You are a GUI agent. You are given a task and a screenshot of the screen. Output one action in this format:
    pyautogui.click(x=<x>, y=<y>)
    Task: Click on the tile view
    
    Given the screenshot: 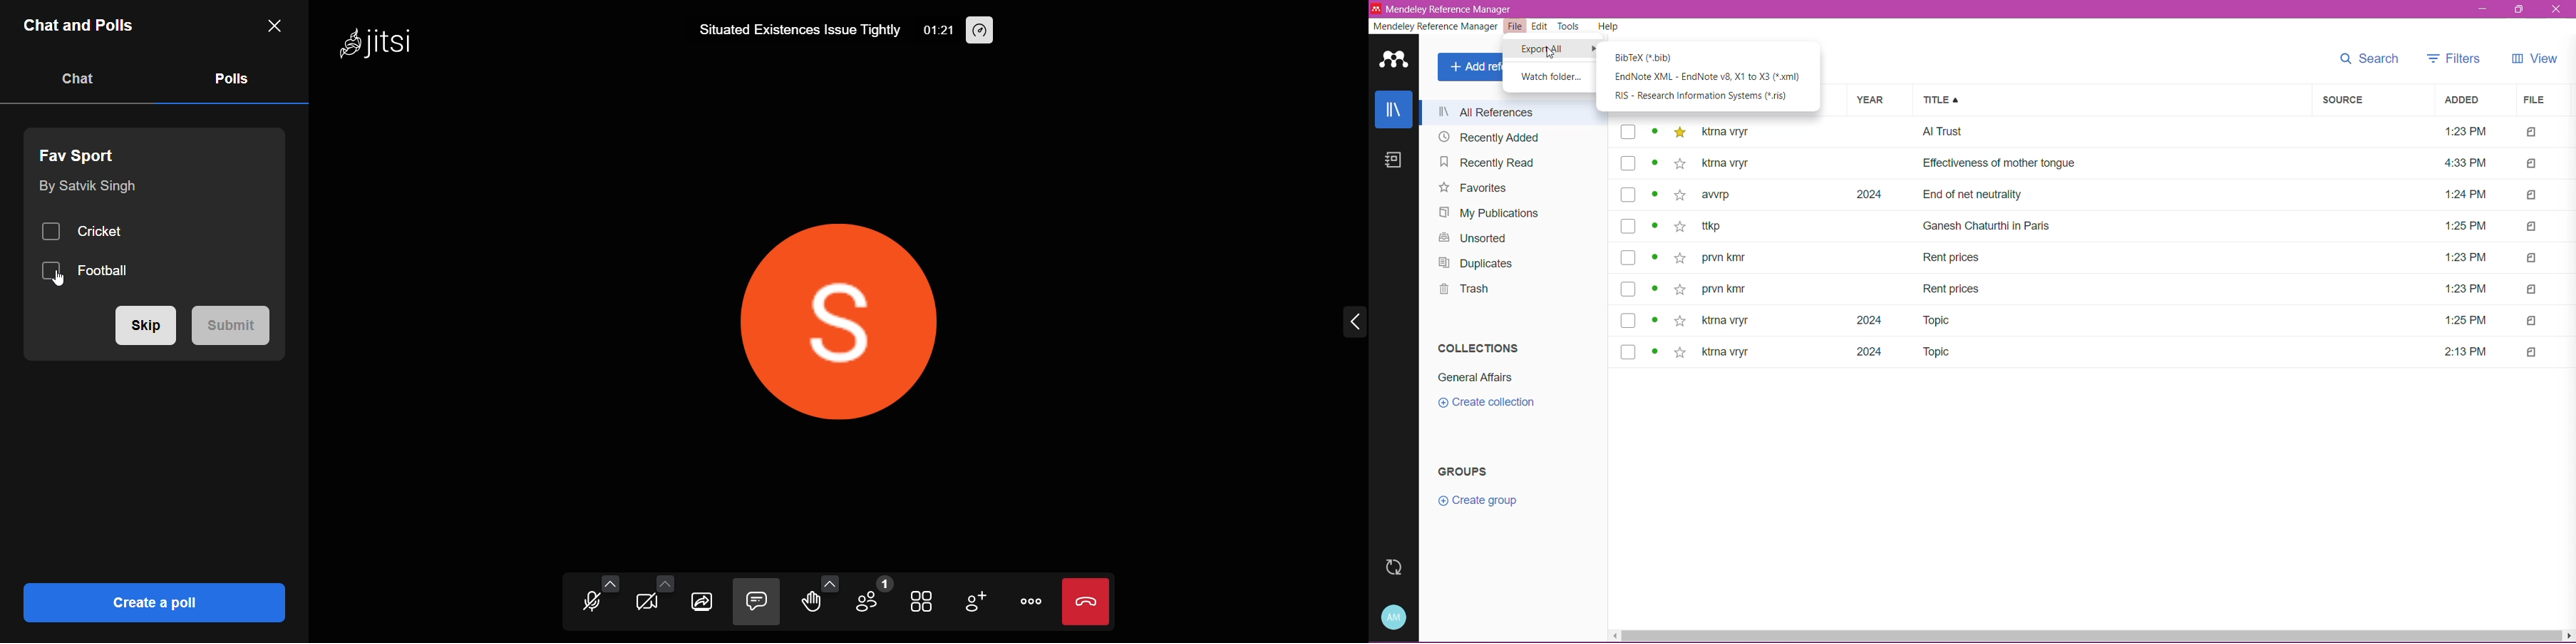 What is the action you would take?
    pyautogui.click(x=922, y=601)
    